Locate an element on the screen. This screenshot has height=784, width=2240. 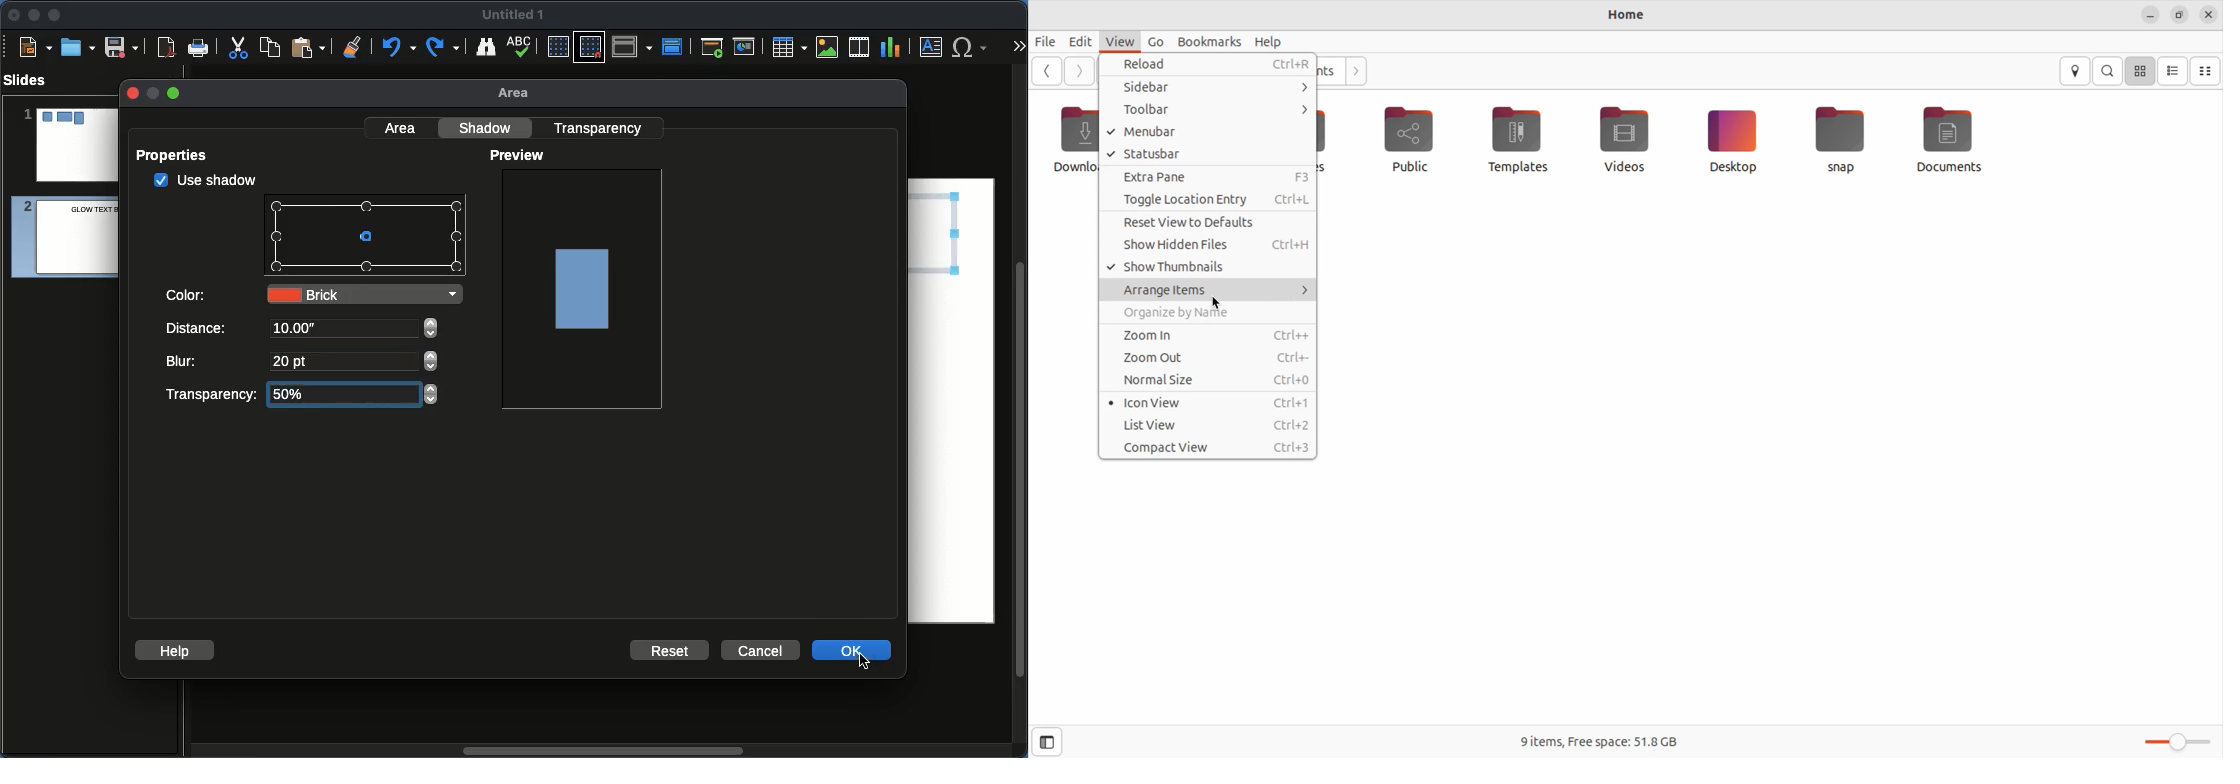
Name is located at coordinates (514, 15).